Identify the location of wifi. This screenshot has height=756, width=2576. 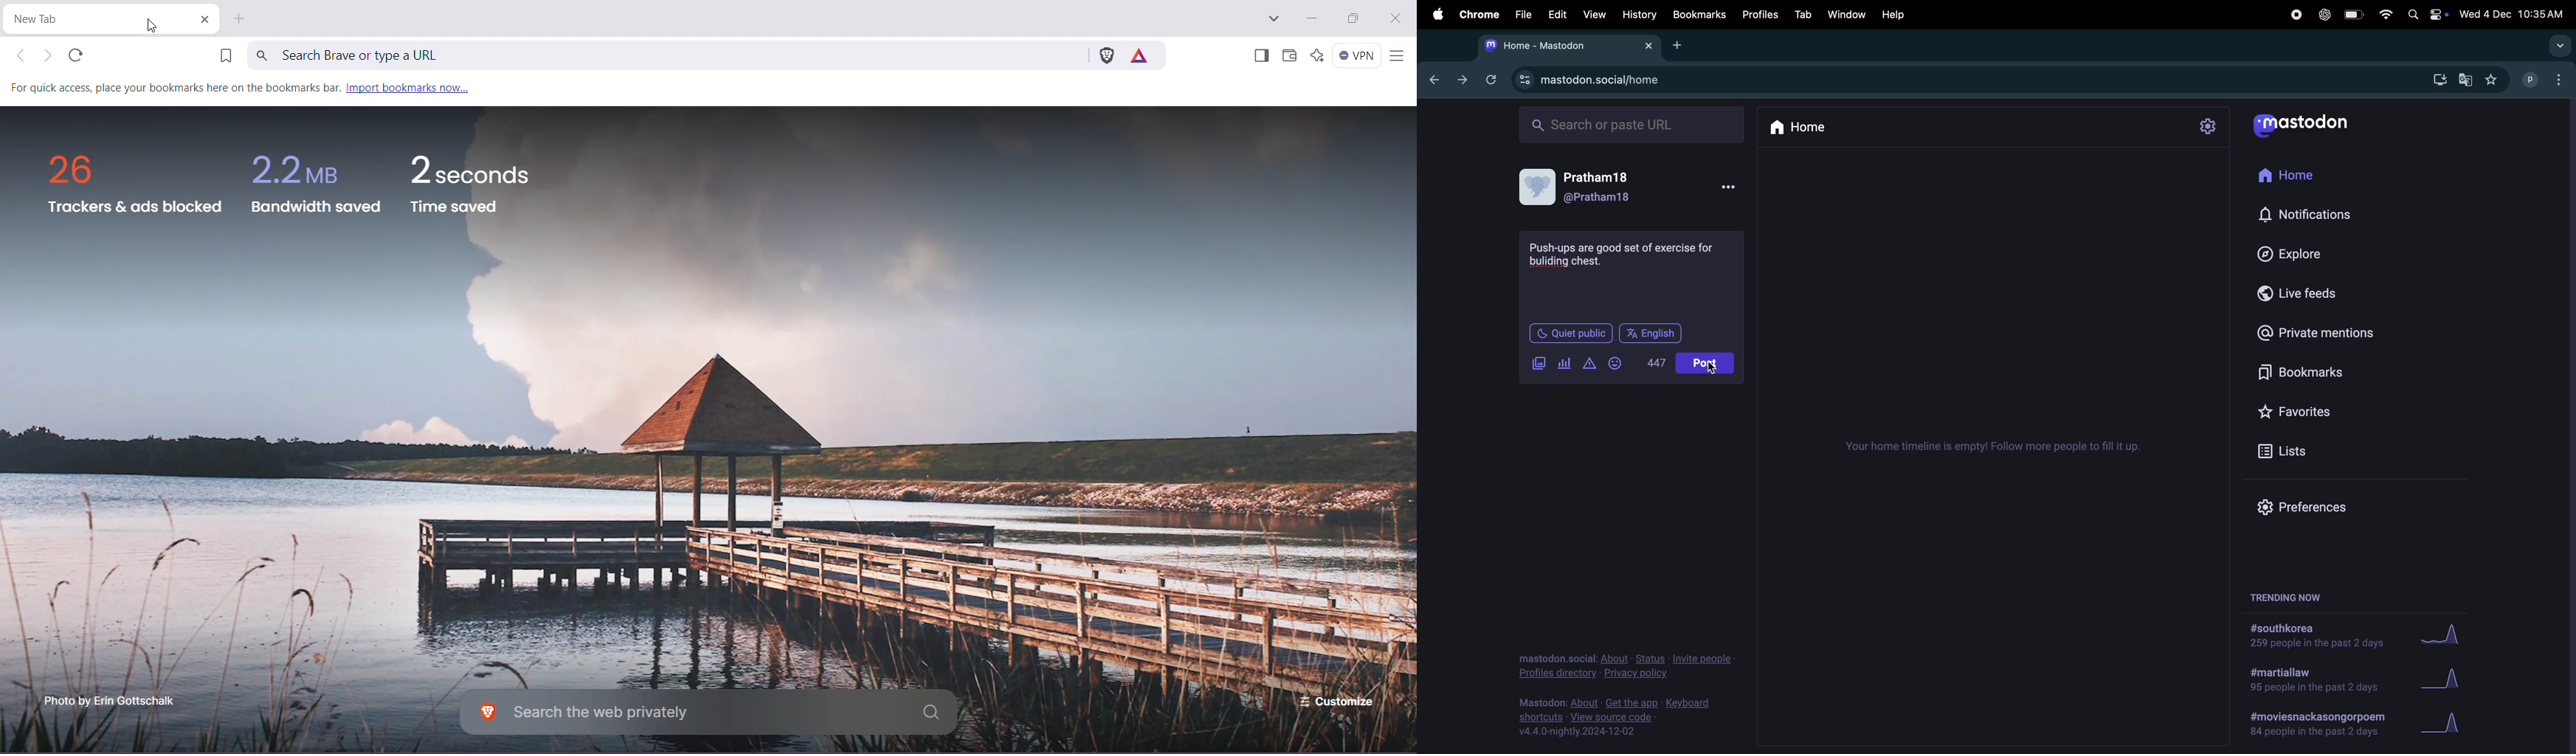
(2385, 16).